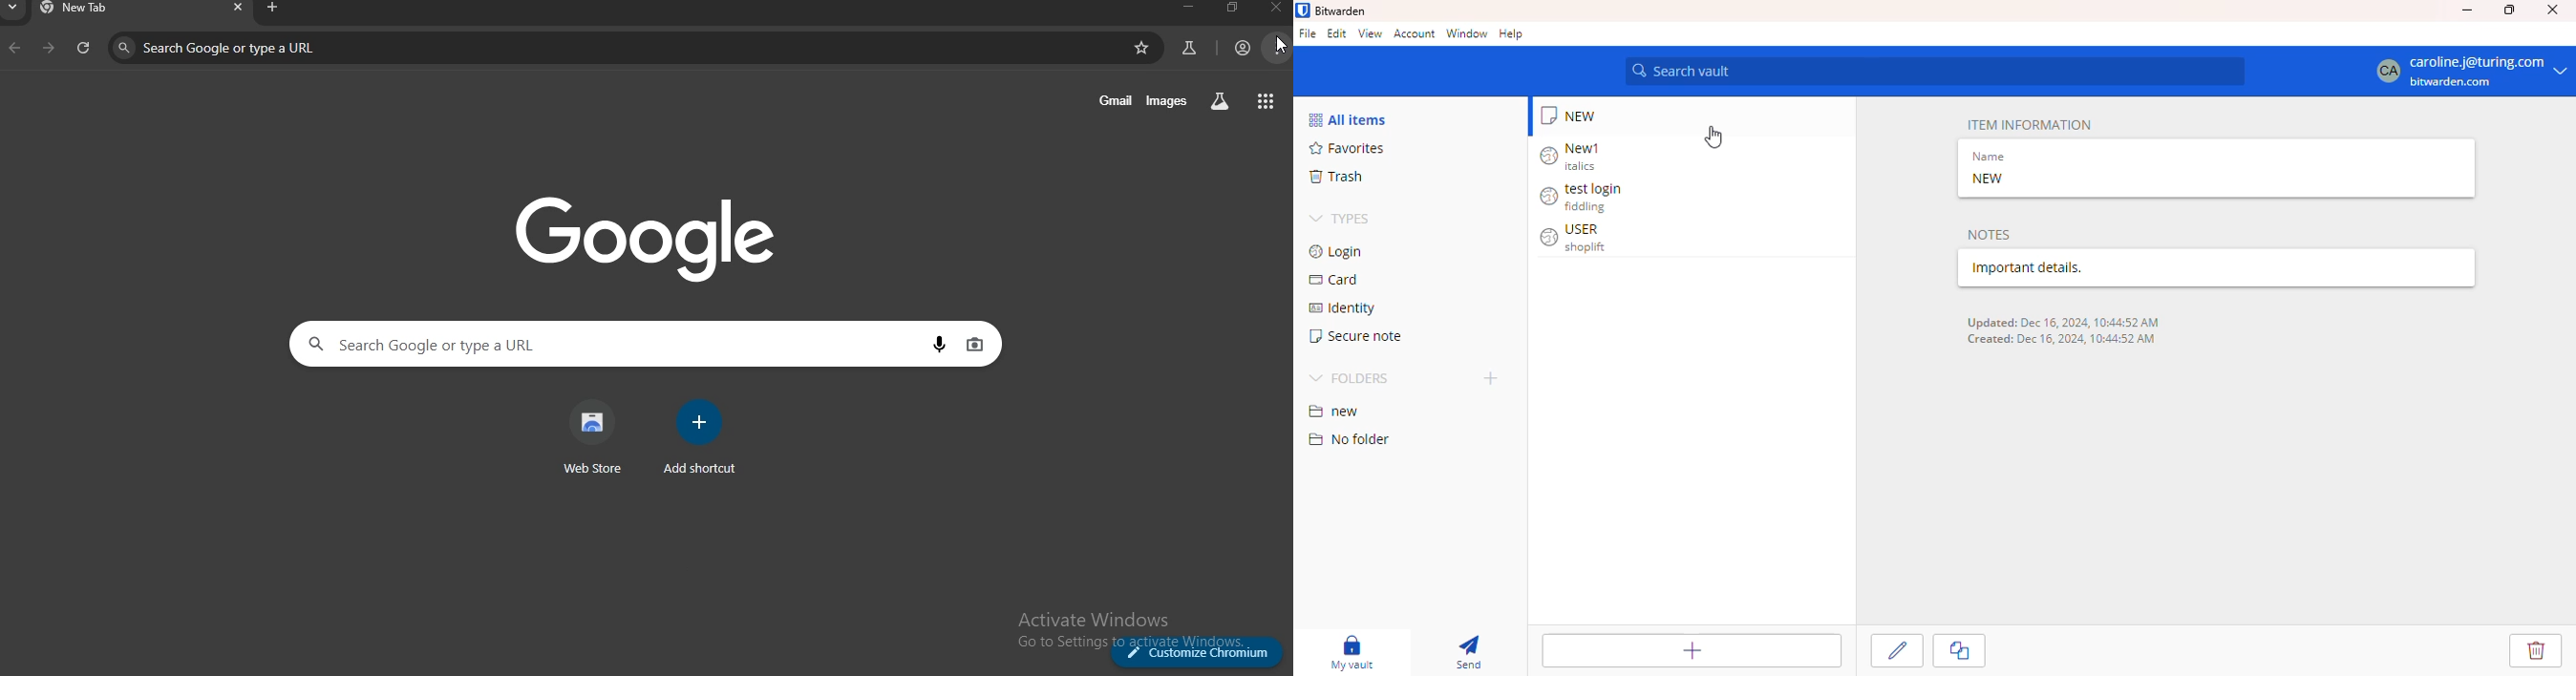 Image resolution: width=2576 pixels, height=700 pixels. What do you see at coordinates (1348, 377) in the screenshot?
I see `folders` at bounding box center [1348, 377].